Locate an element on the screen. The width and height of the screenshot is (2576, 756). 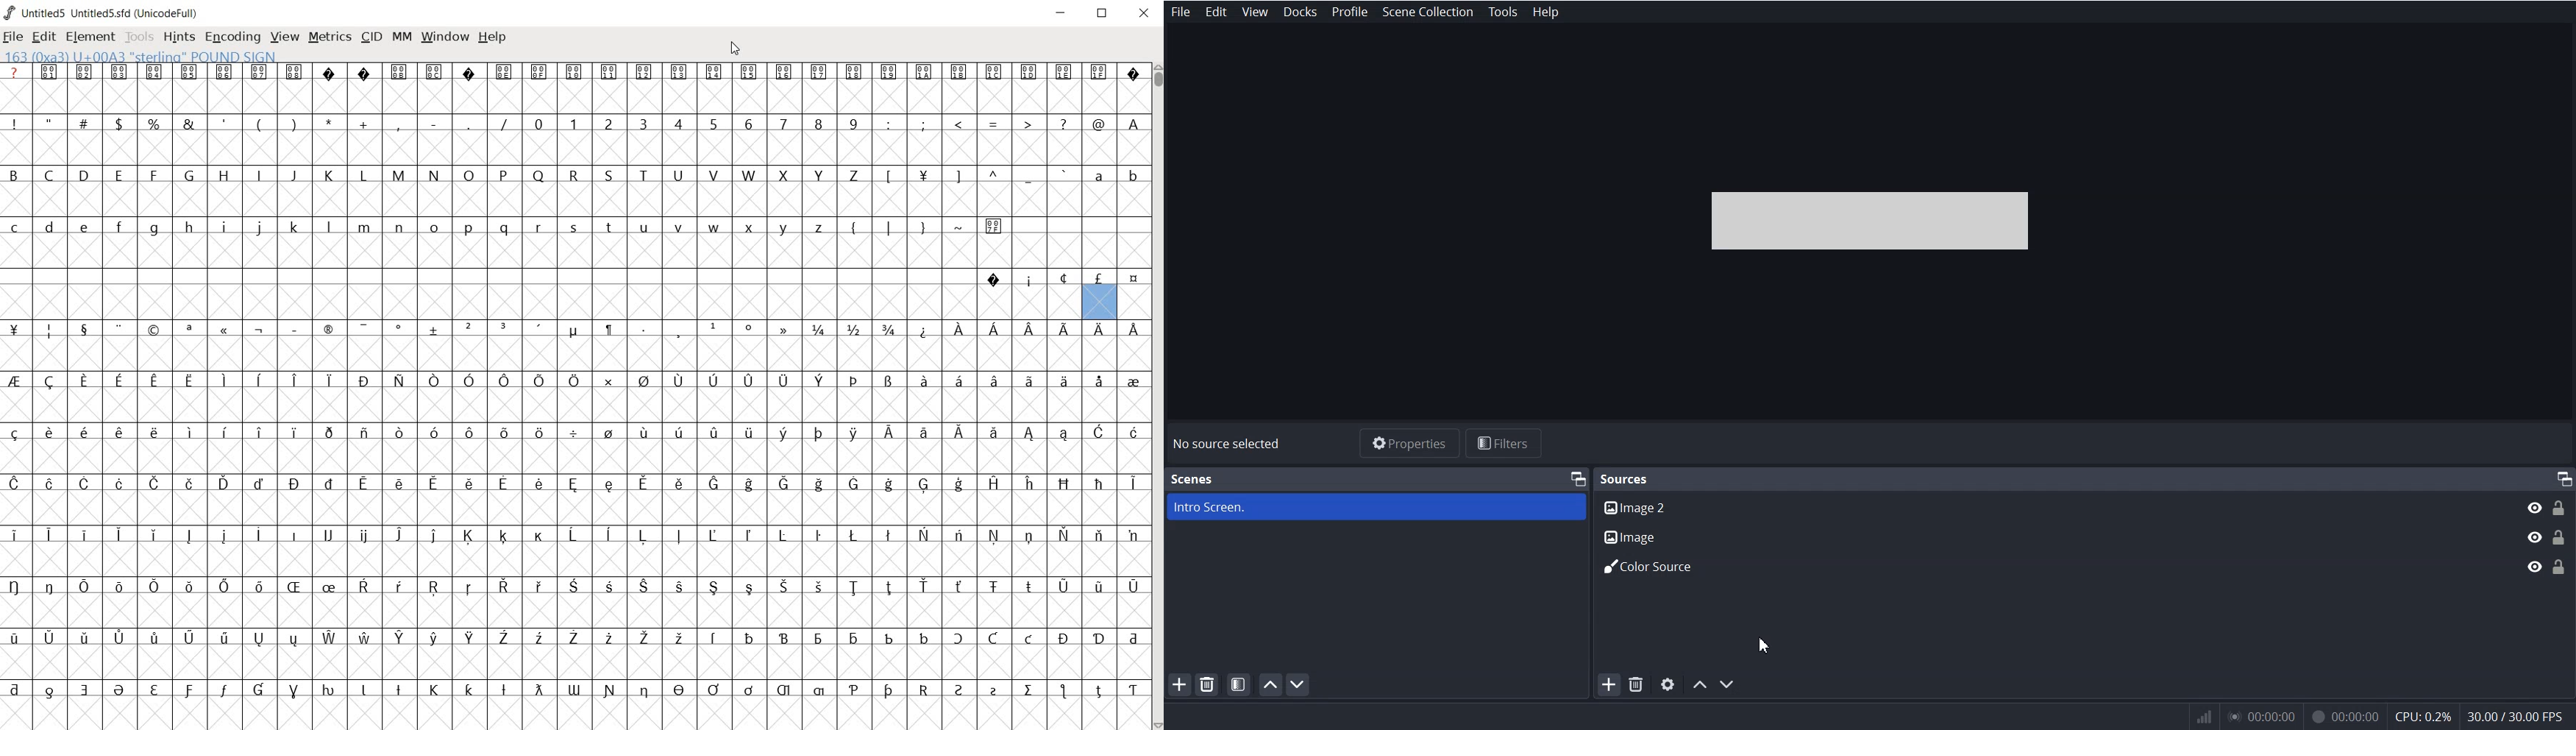
Symbol is located at coordinates (468, 329).